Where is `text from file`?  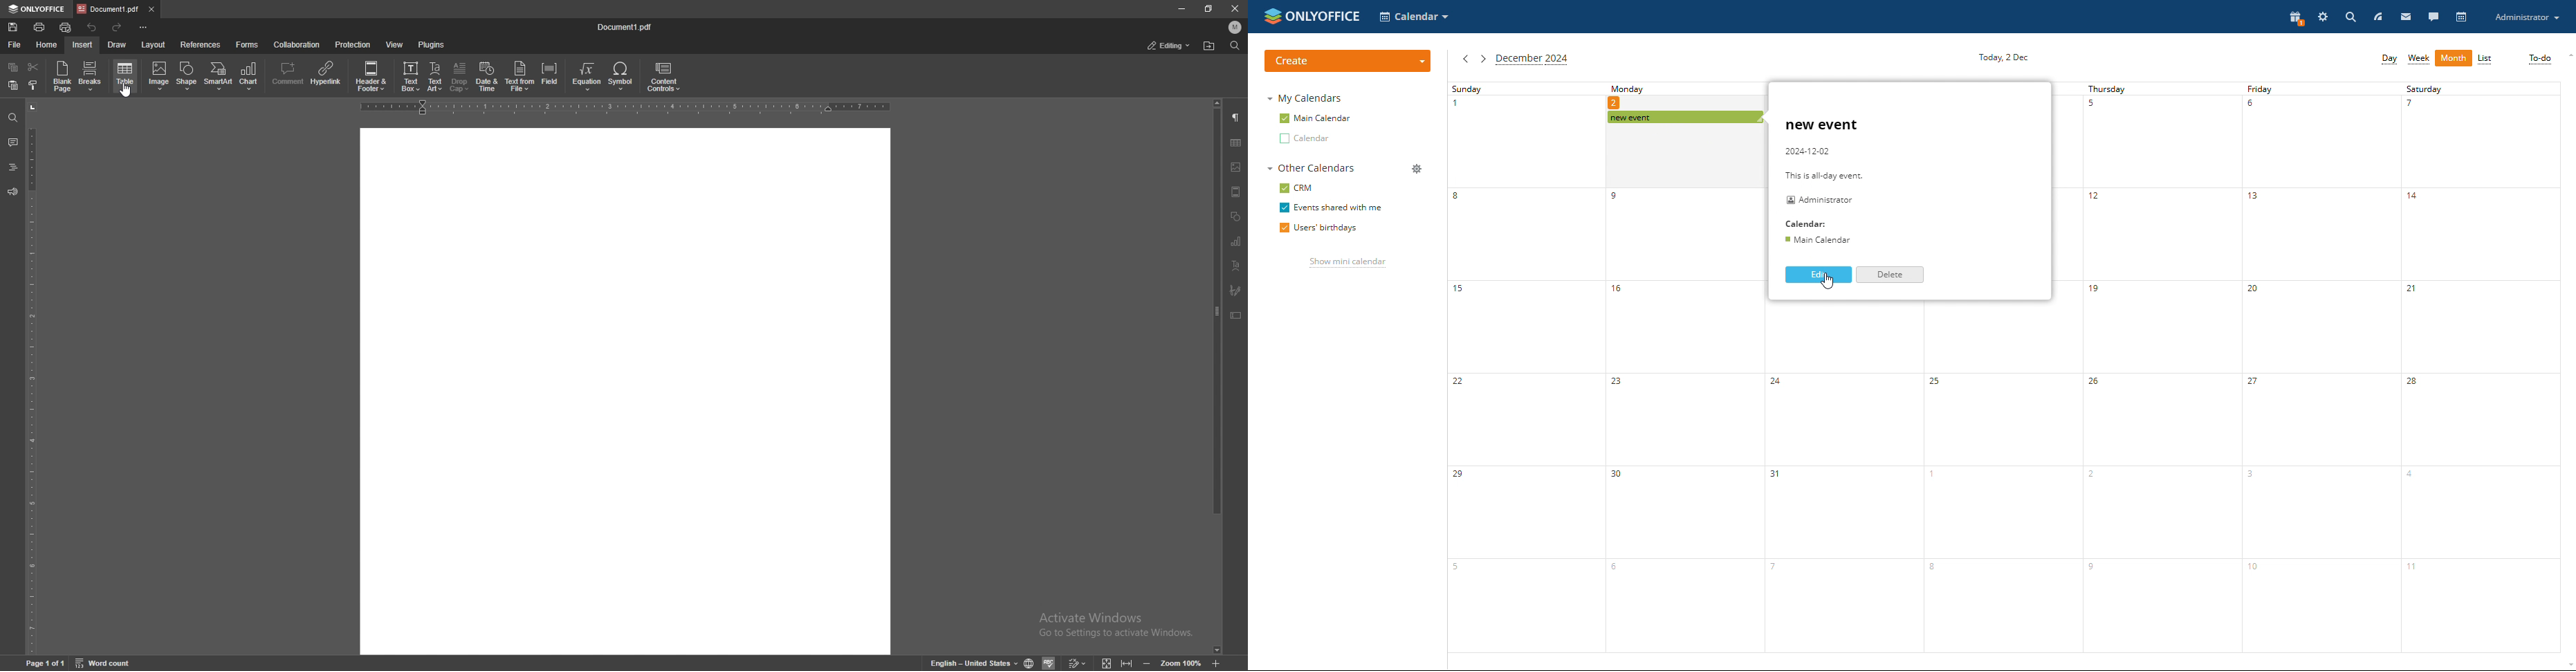 text from file is located at coordinates (520, 78).